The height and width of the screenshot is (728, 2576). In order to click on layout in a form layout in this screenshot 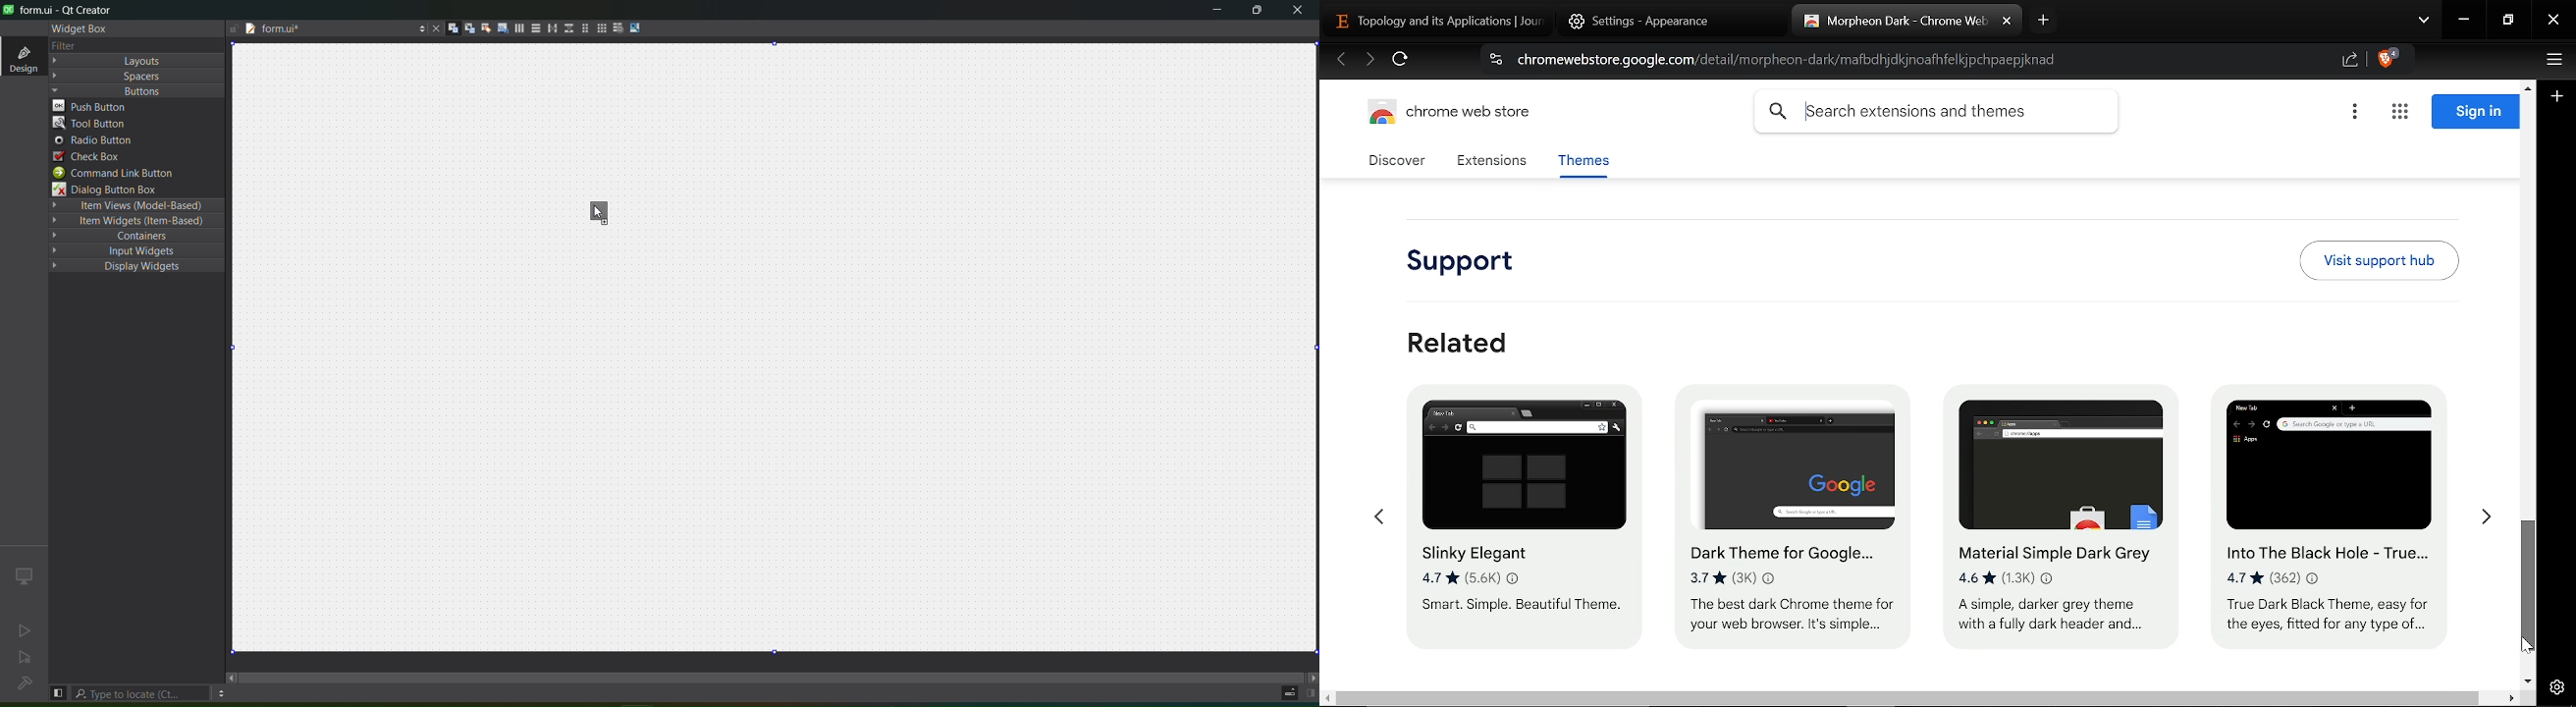, I will do `click(584, 27)`.